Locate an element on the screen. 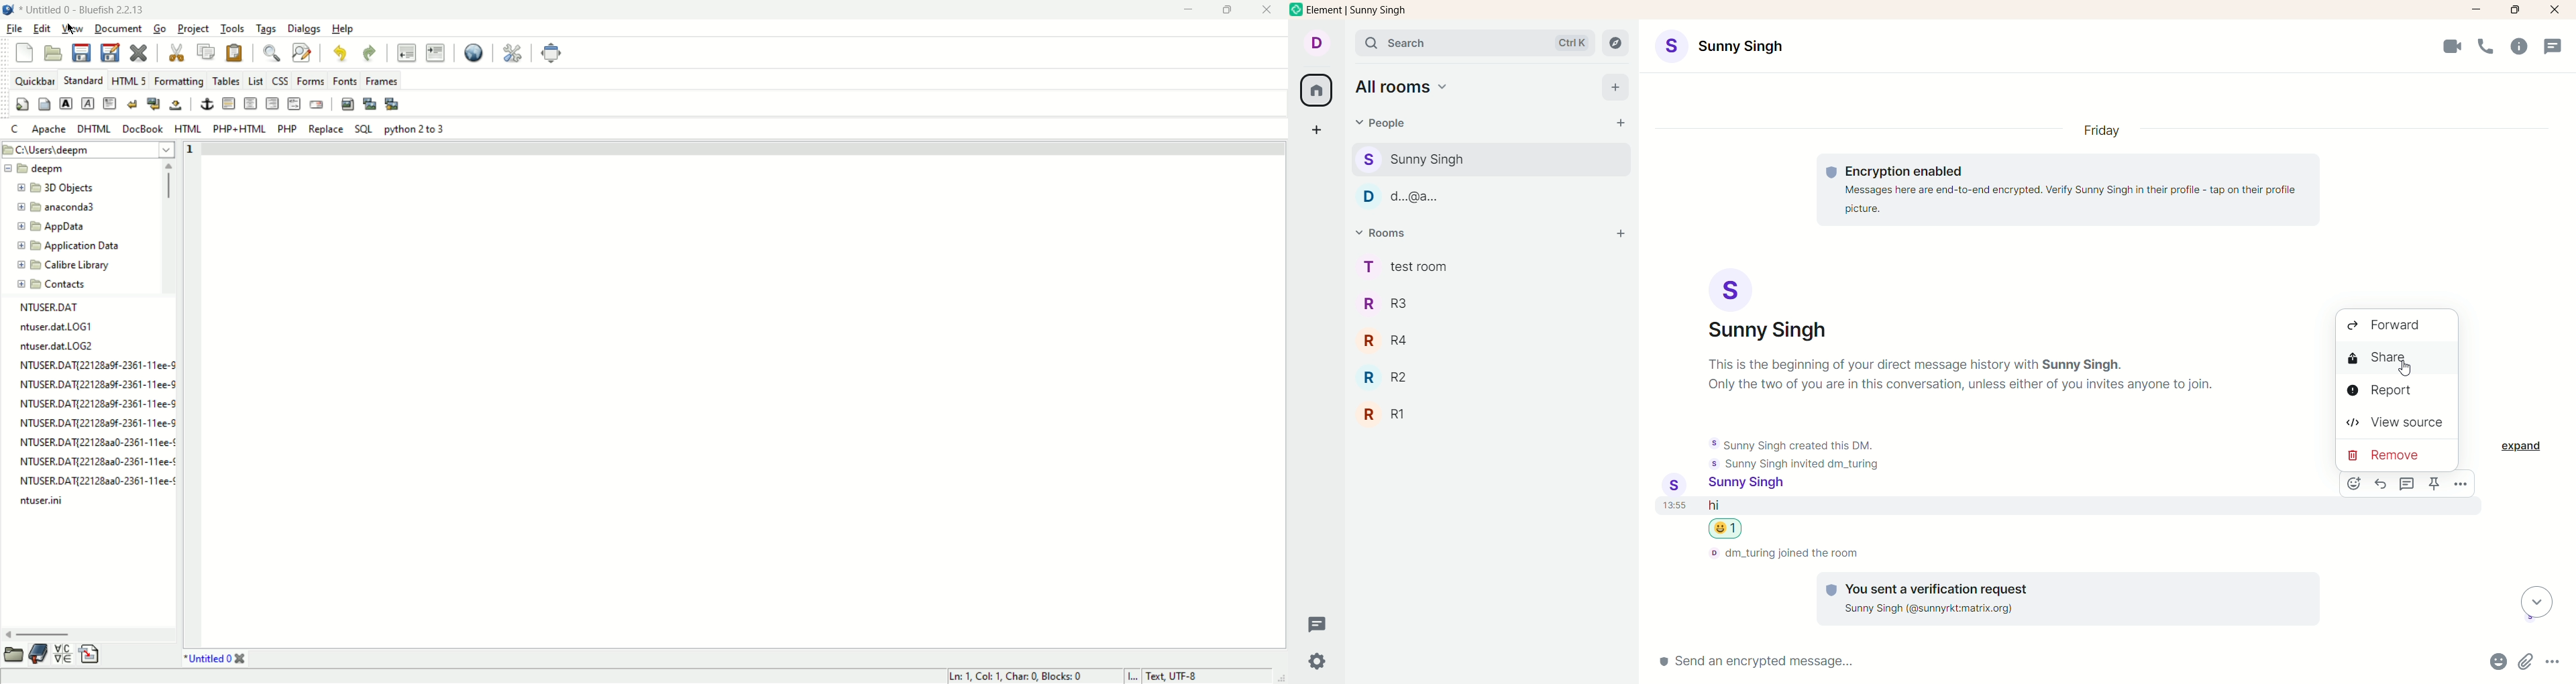 This screenshot has height=700, width=2576. attachments is located at coordinates (2527, 663).